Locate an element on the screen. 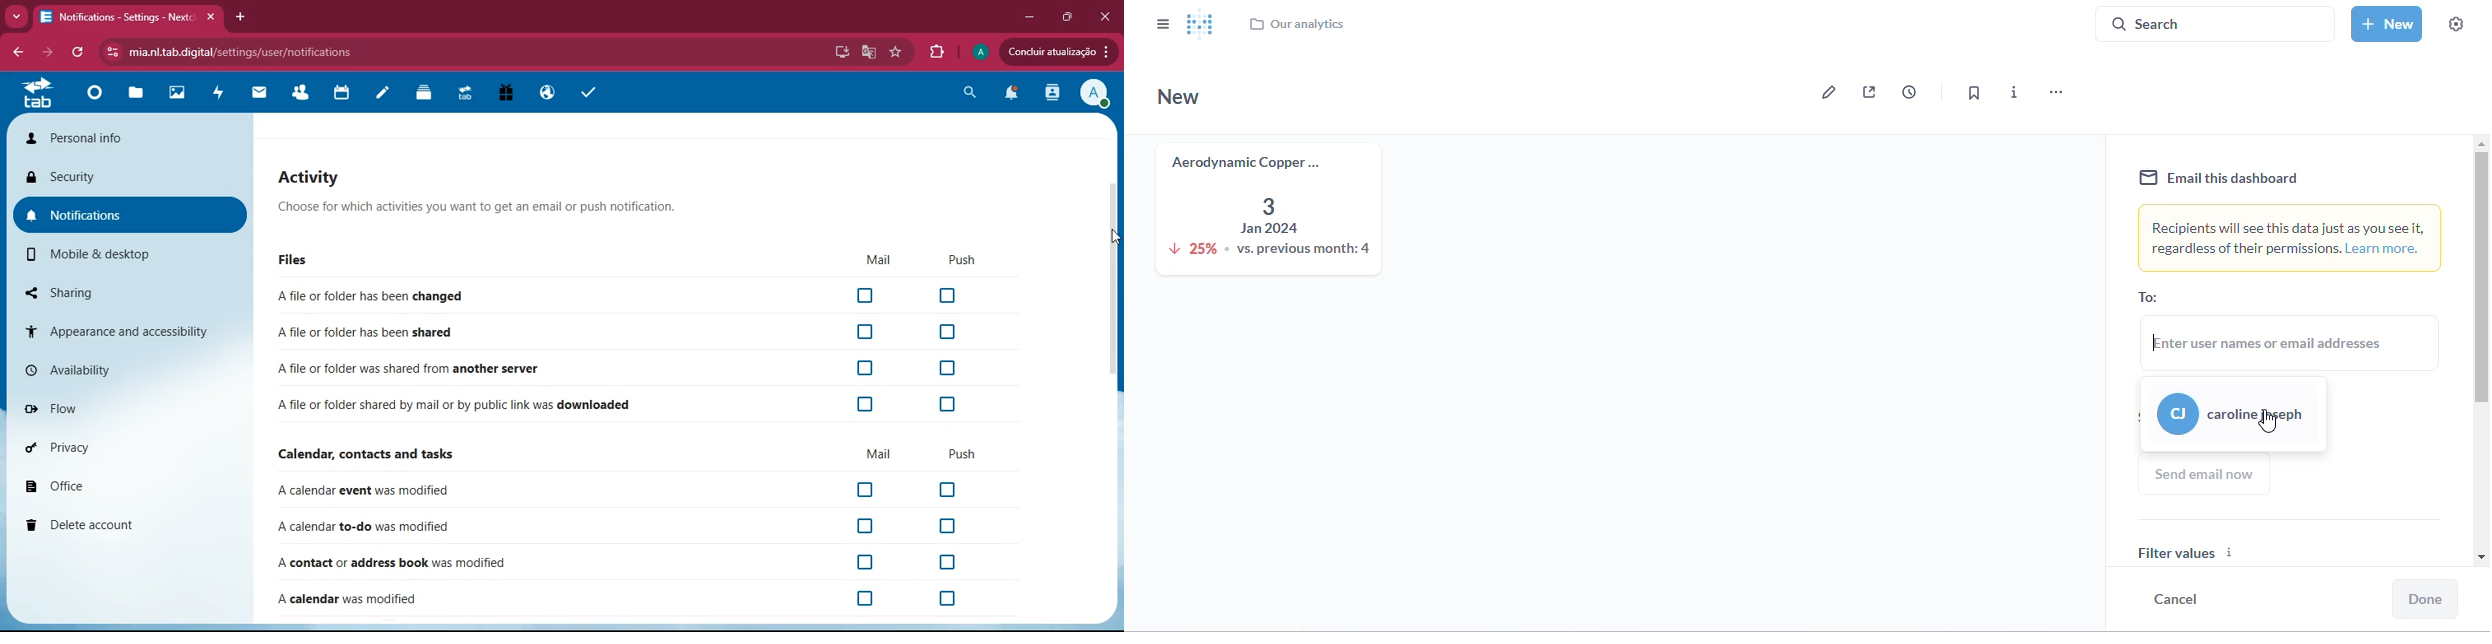 The height and width of the screenshot is (644, 2492). off is located at coordinates (851, 564).